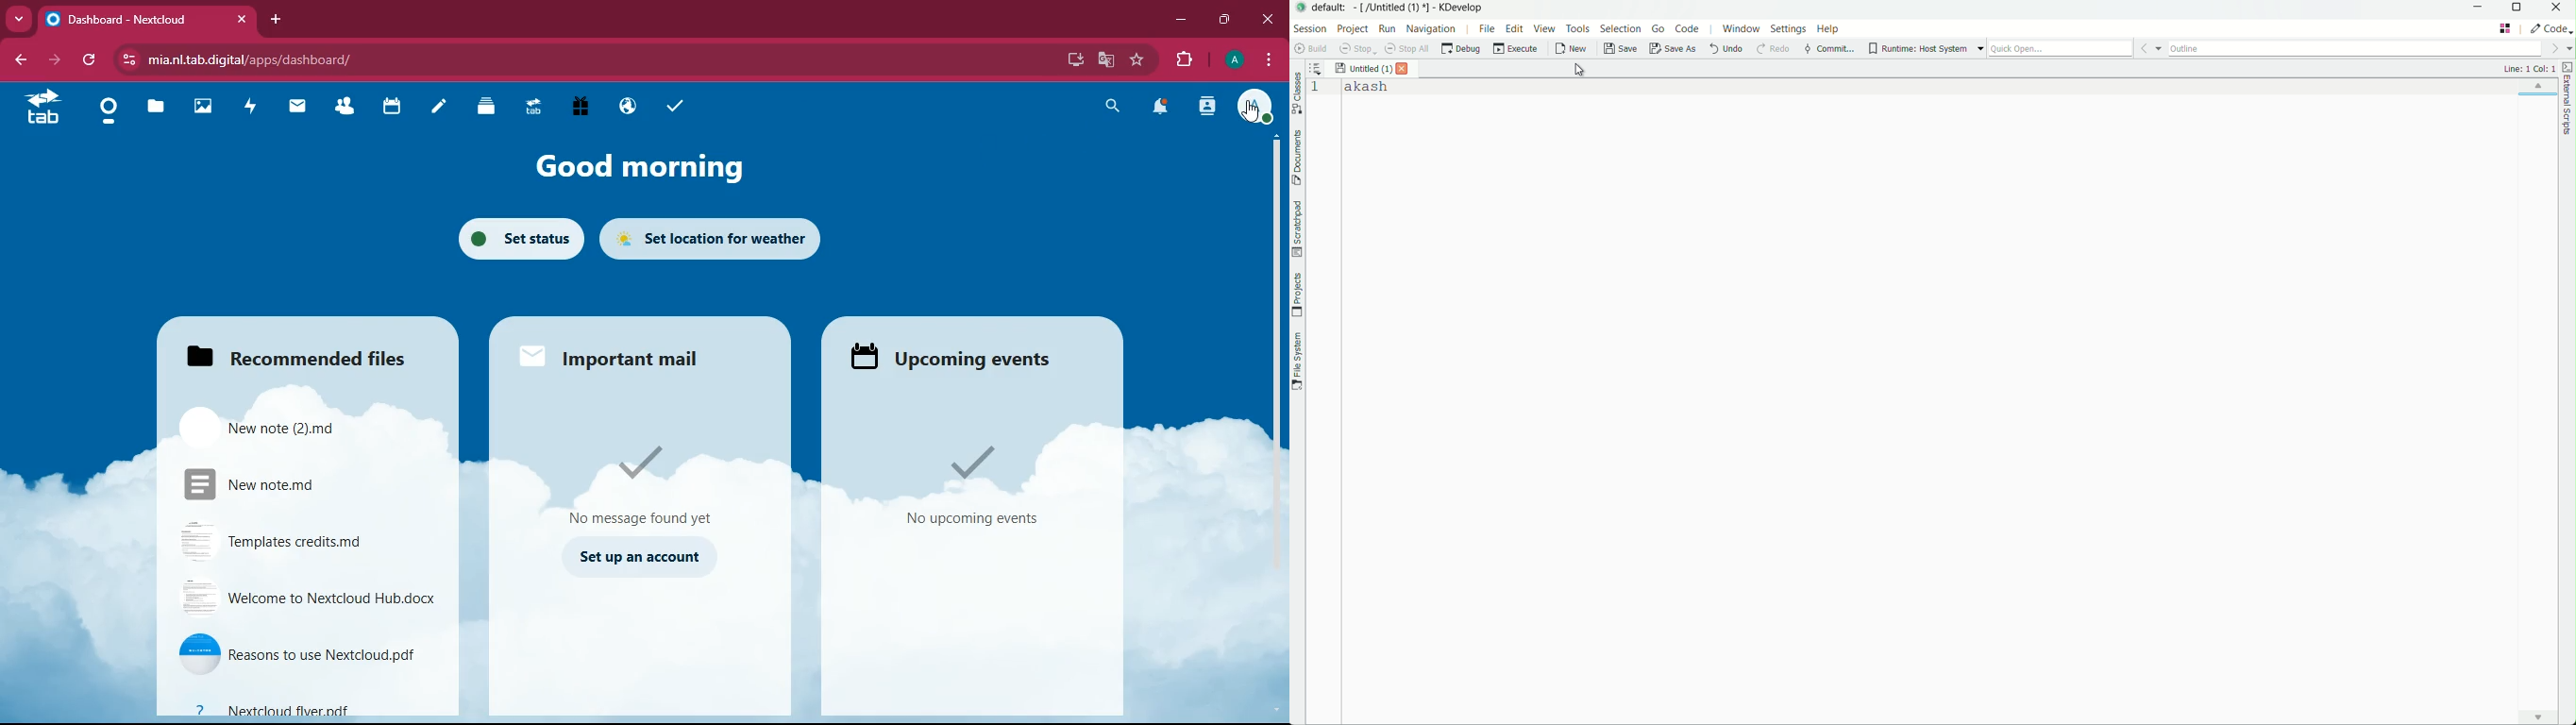  I want to click on profile, so click(1237, 60).